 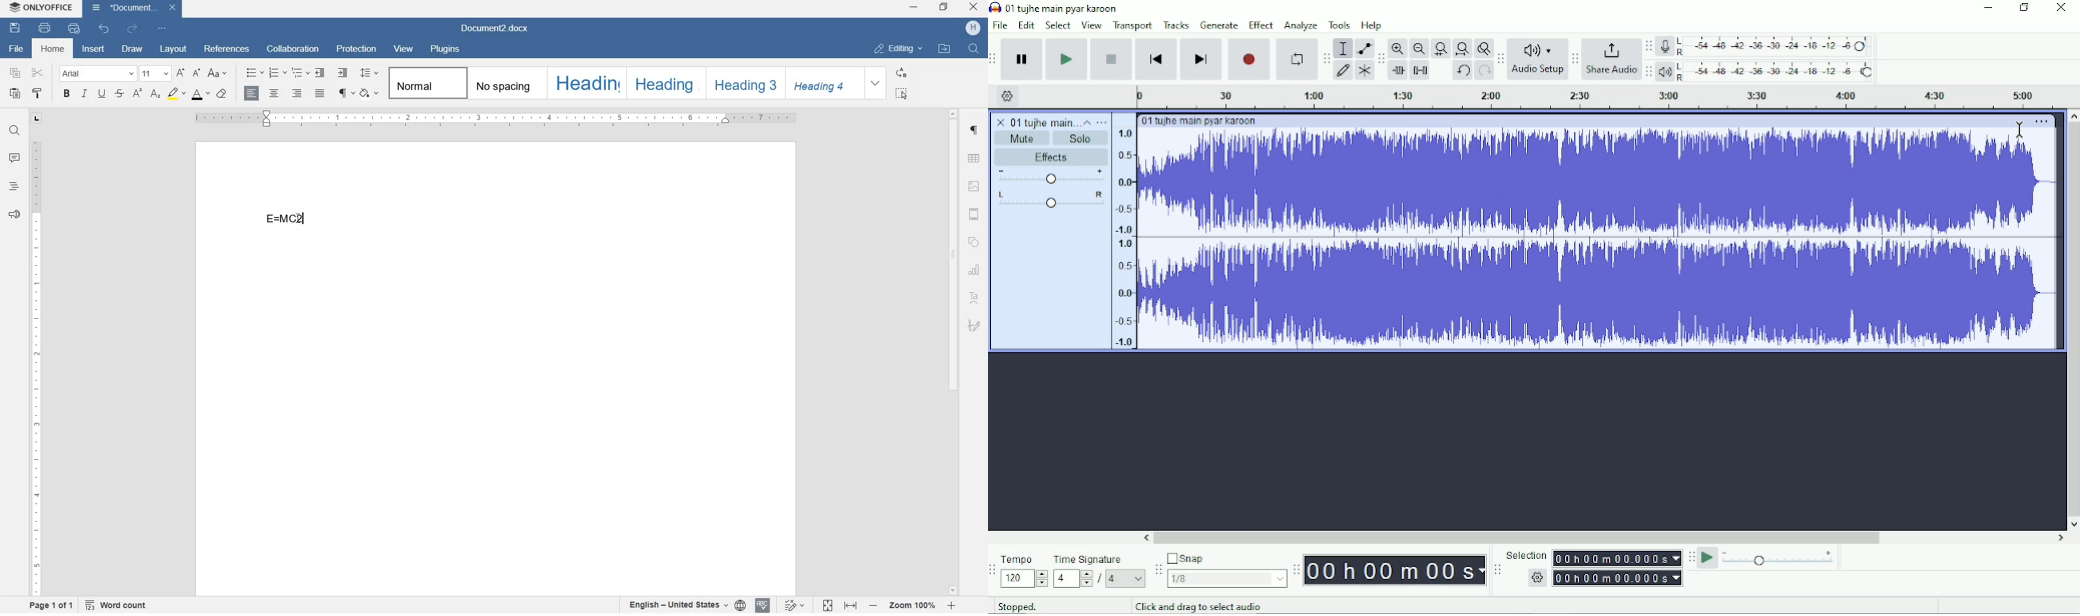 I want to click on plugins, so click(x=448, y=49).